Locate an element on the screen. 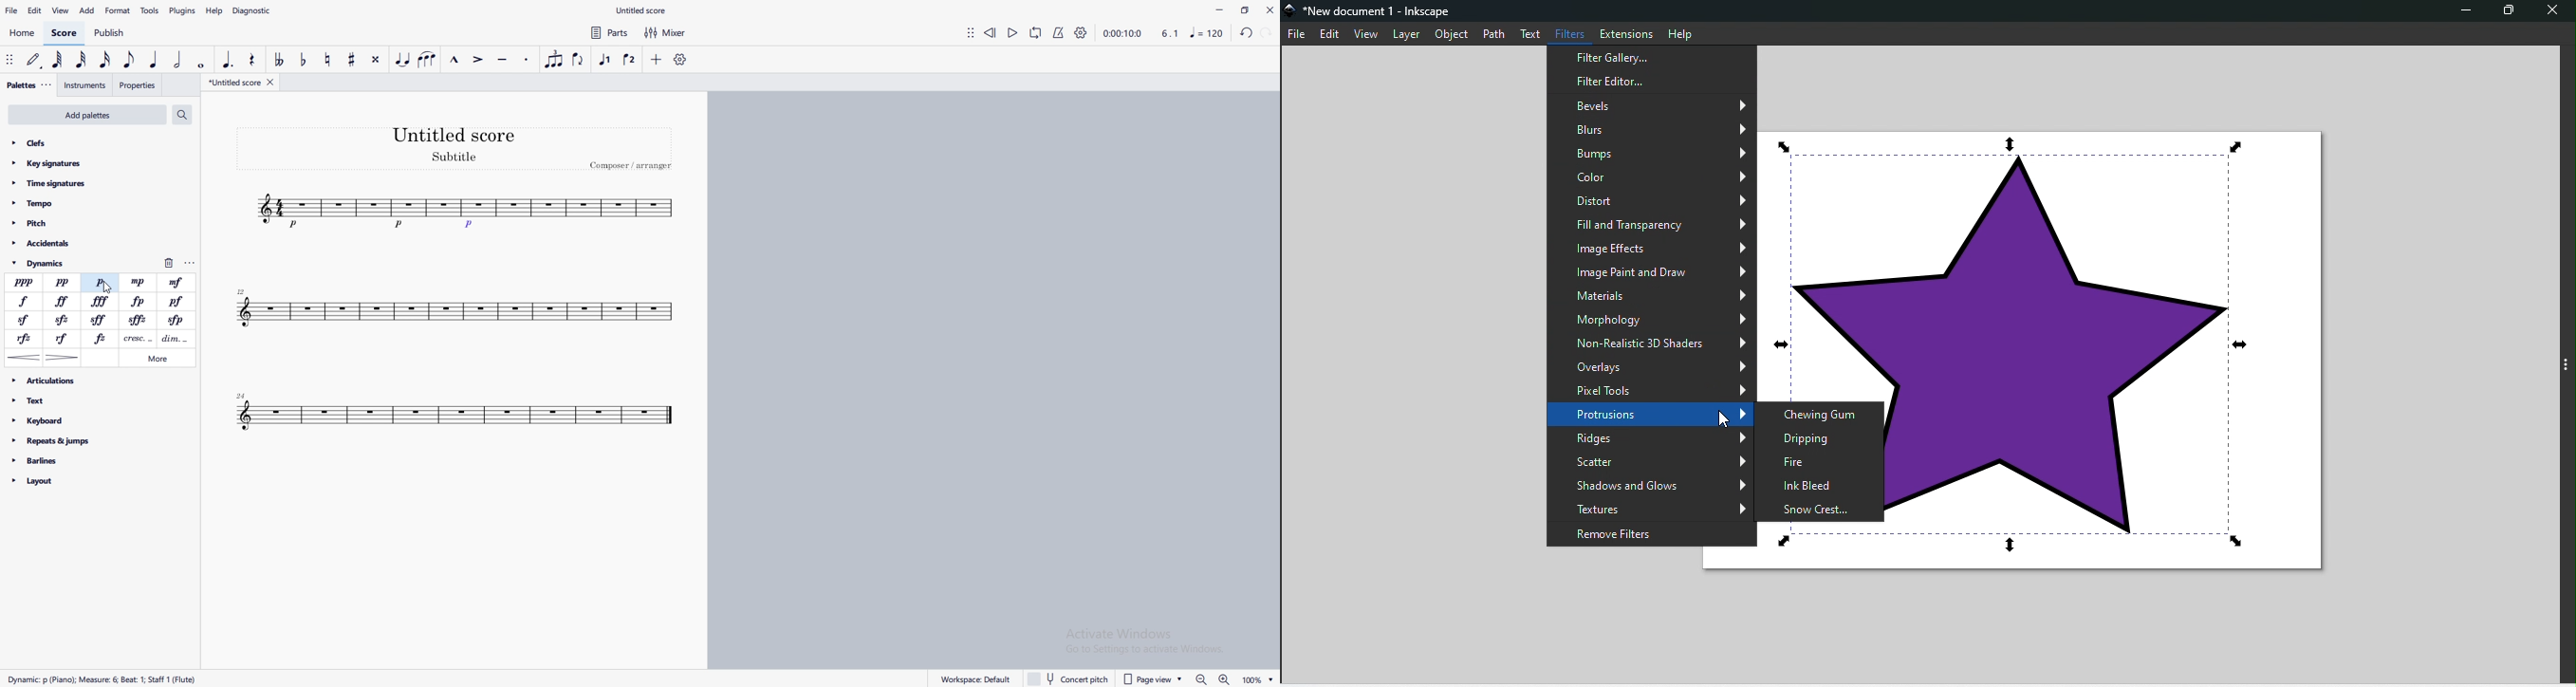 The height and width of the screenshot is (700, 2576). toggle sharp is located at coordinates (351, 59).